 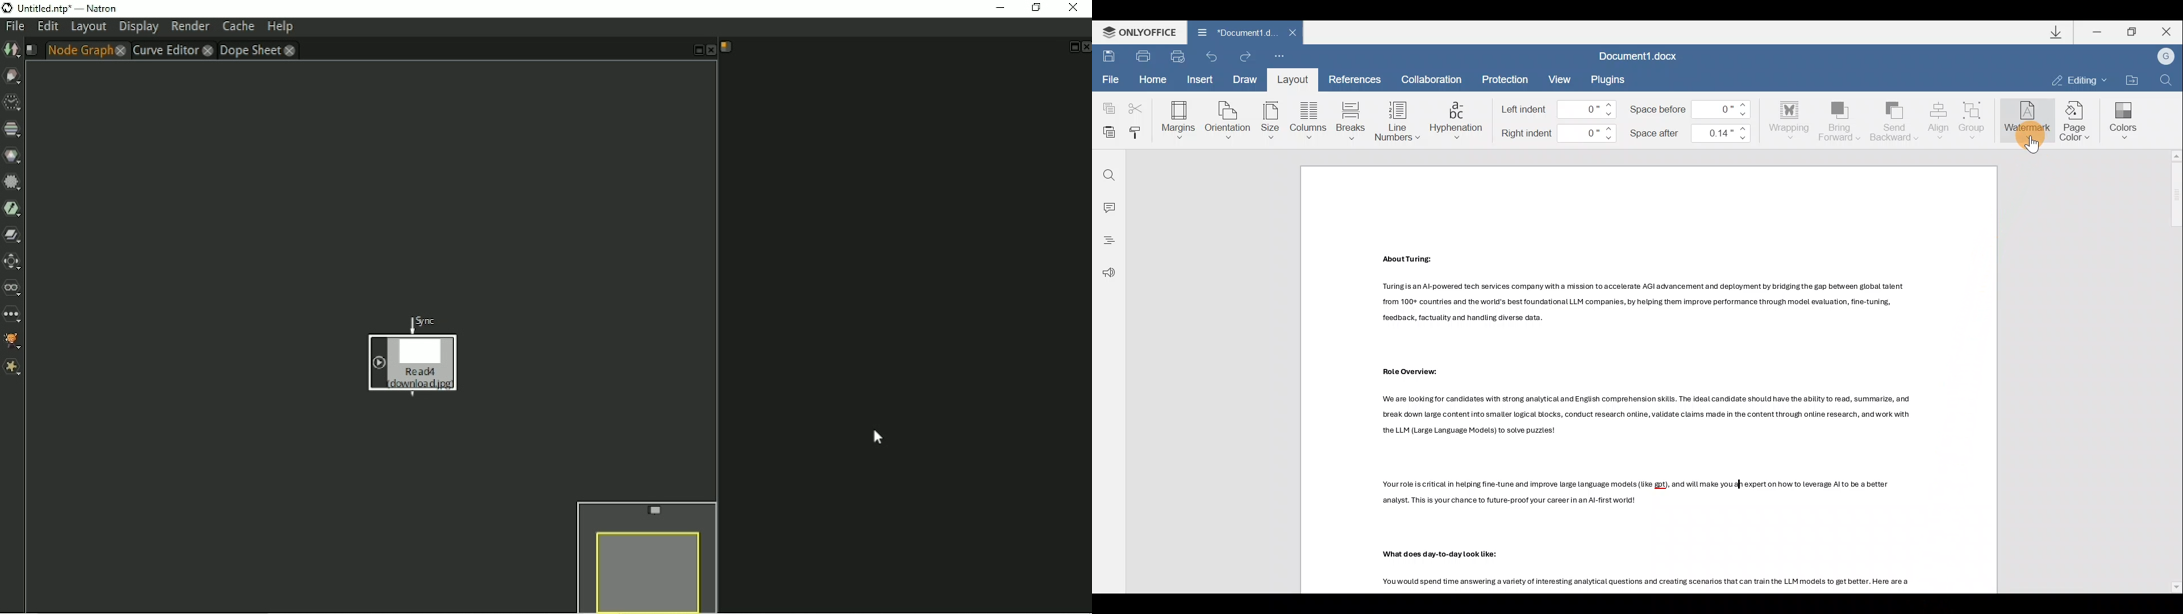 I want to click on Wrapping, so click(x=1787, y=121).